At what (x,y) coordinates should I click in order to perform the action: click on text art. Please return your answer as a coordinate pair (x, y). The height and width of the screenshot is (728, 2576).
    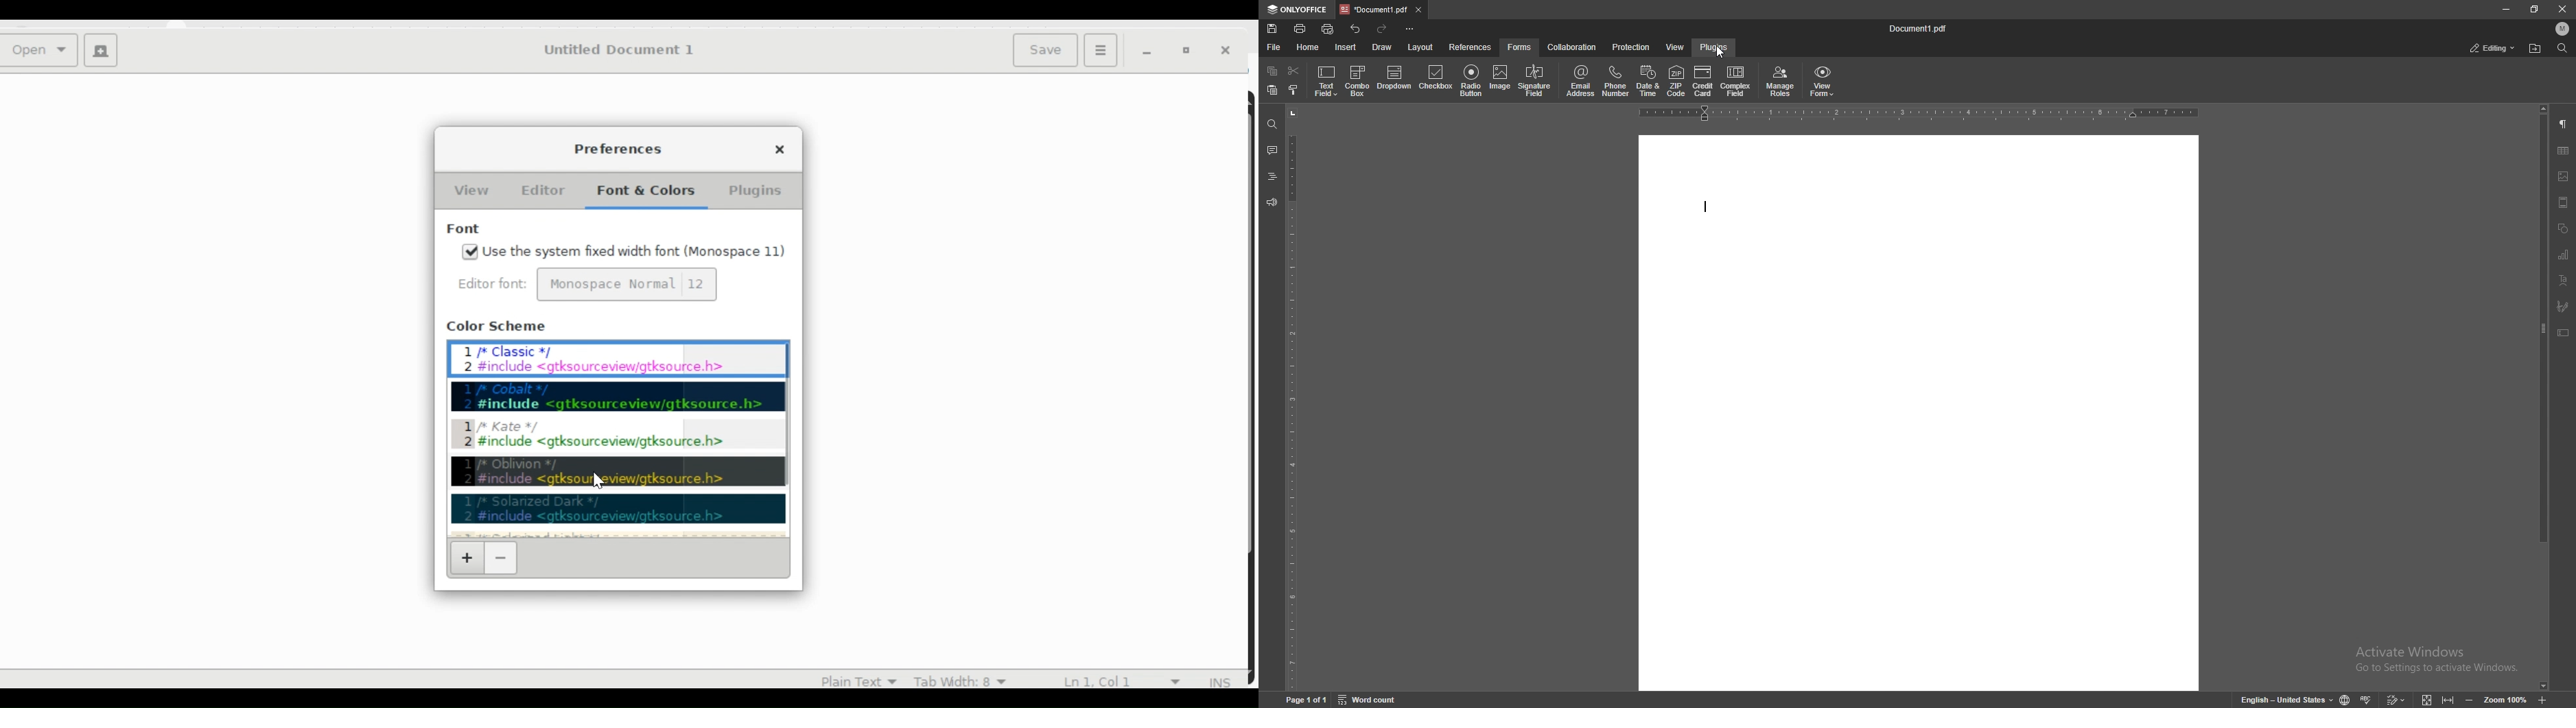
    Looking at the image, I should click on (2564, 280).